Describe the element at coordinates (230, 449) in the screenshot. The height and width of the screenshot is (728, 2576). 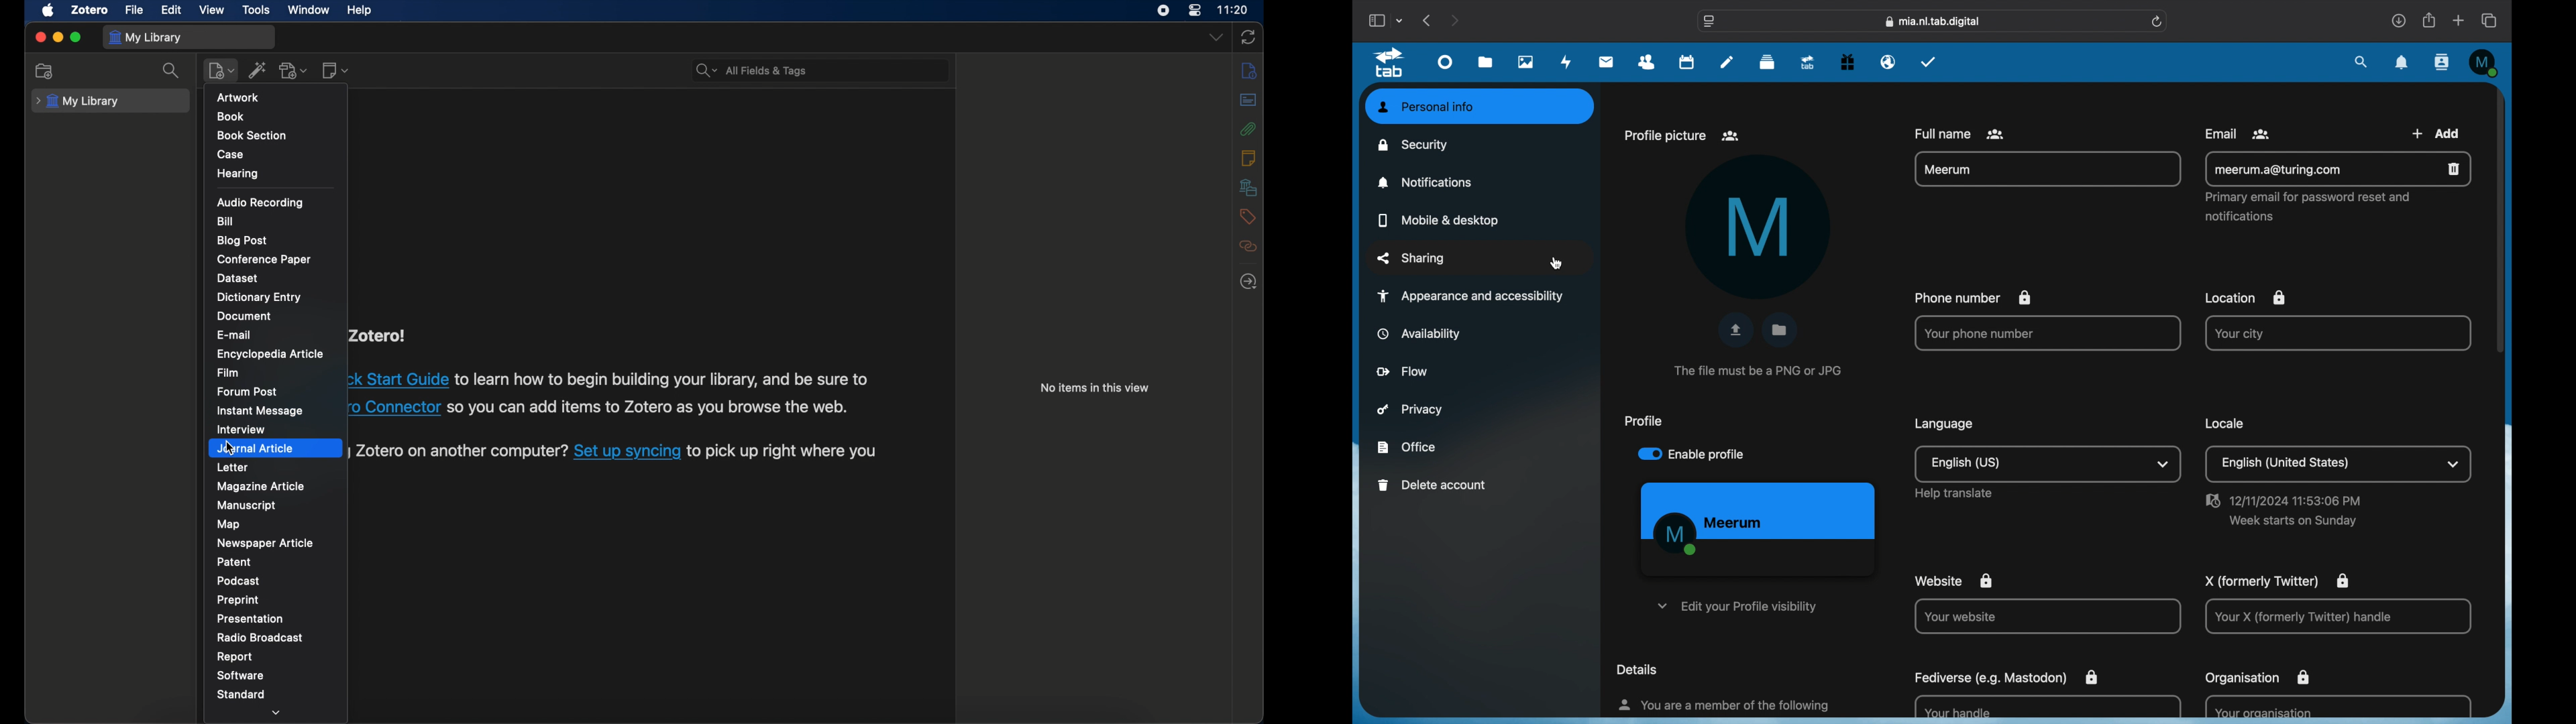
I see `cursor` at that location.